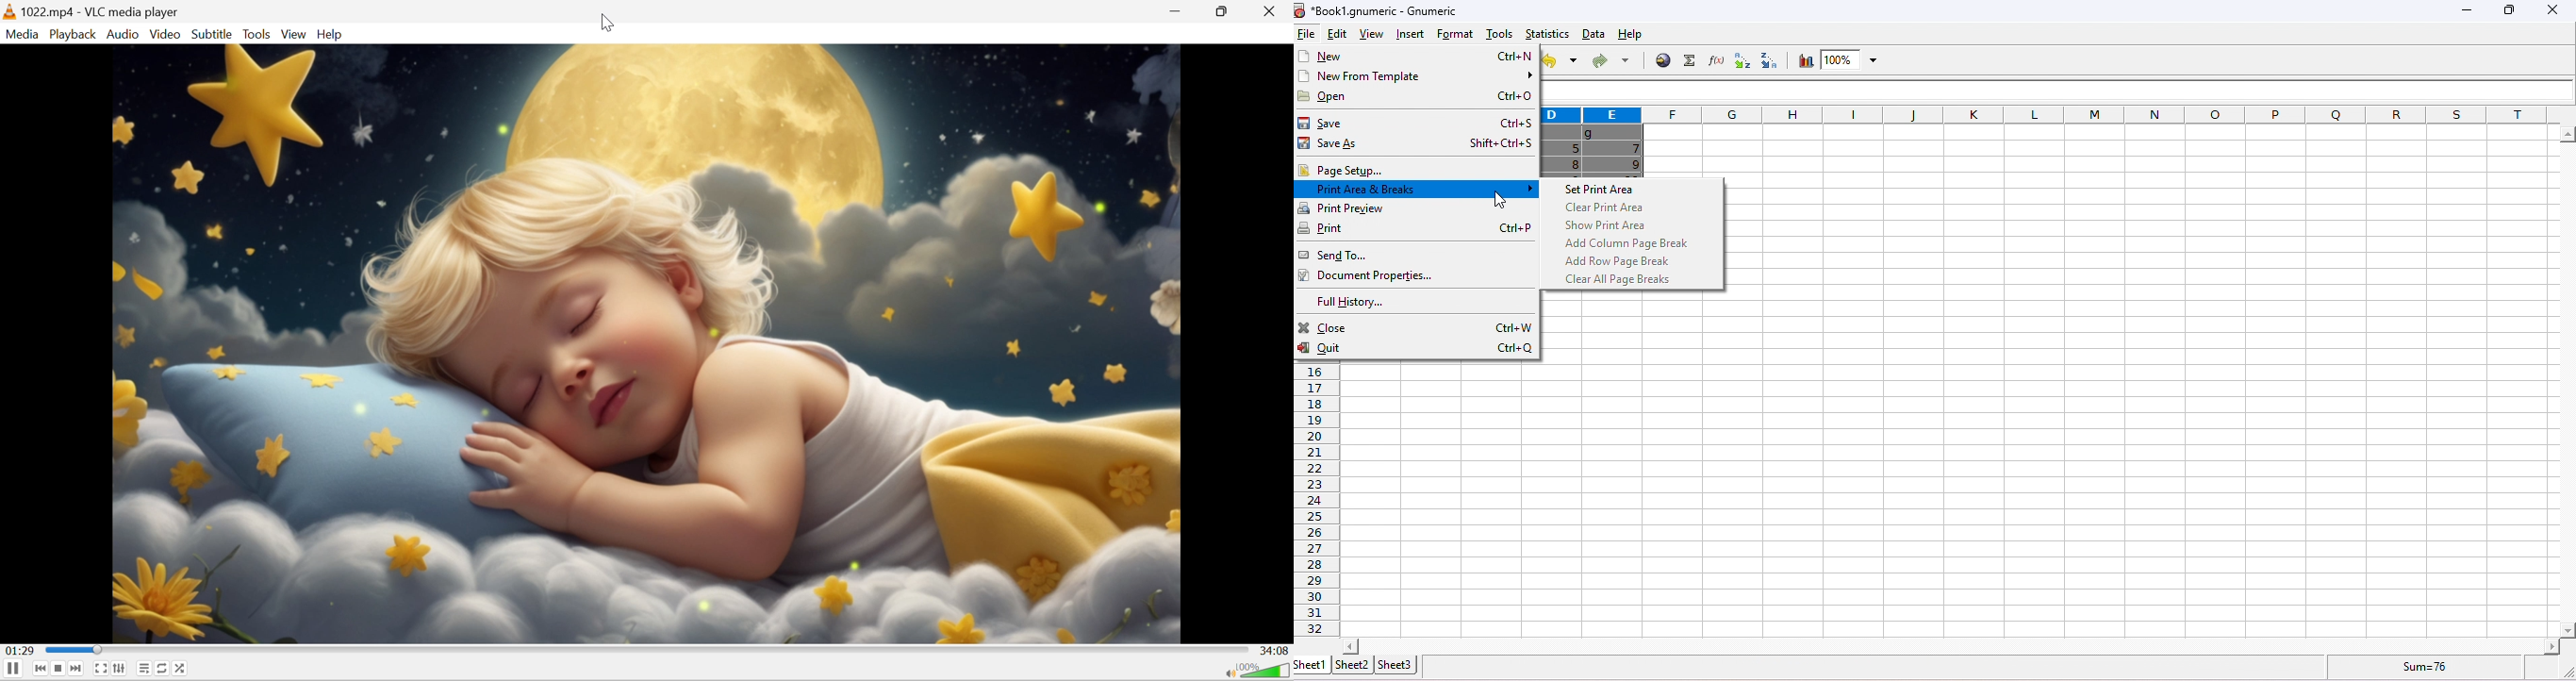  Describe the element at coordinates (1418, 96) in the screenshot. I see `open` at that location.